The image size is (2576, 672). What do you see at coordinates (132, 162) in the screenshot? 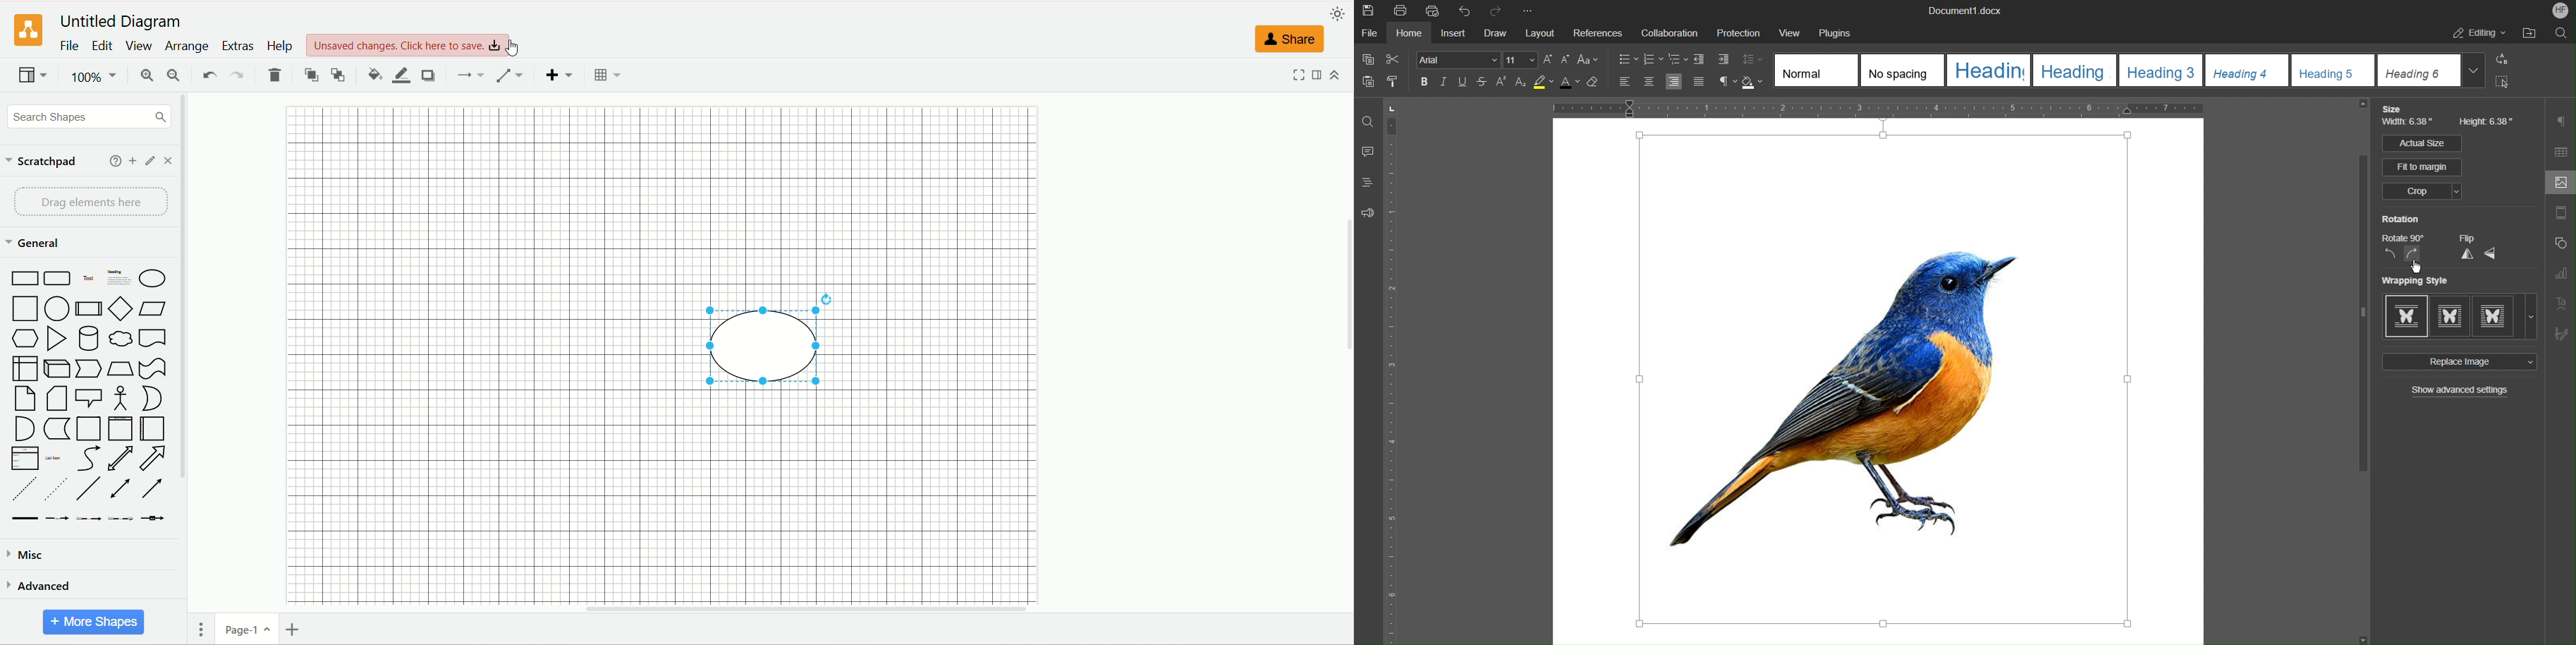
I see `add` at bounding box center [132, 162].